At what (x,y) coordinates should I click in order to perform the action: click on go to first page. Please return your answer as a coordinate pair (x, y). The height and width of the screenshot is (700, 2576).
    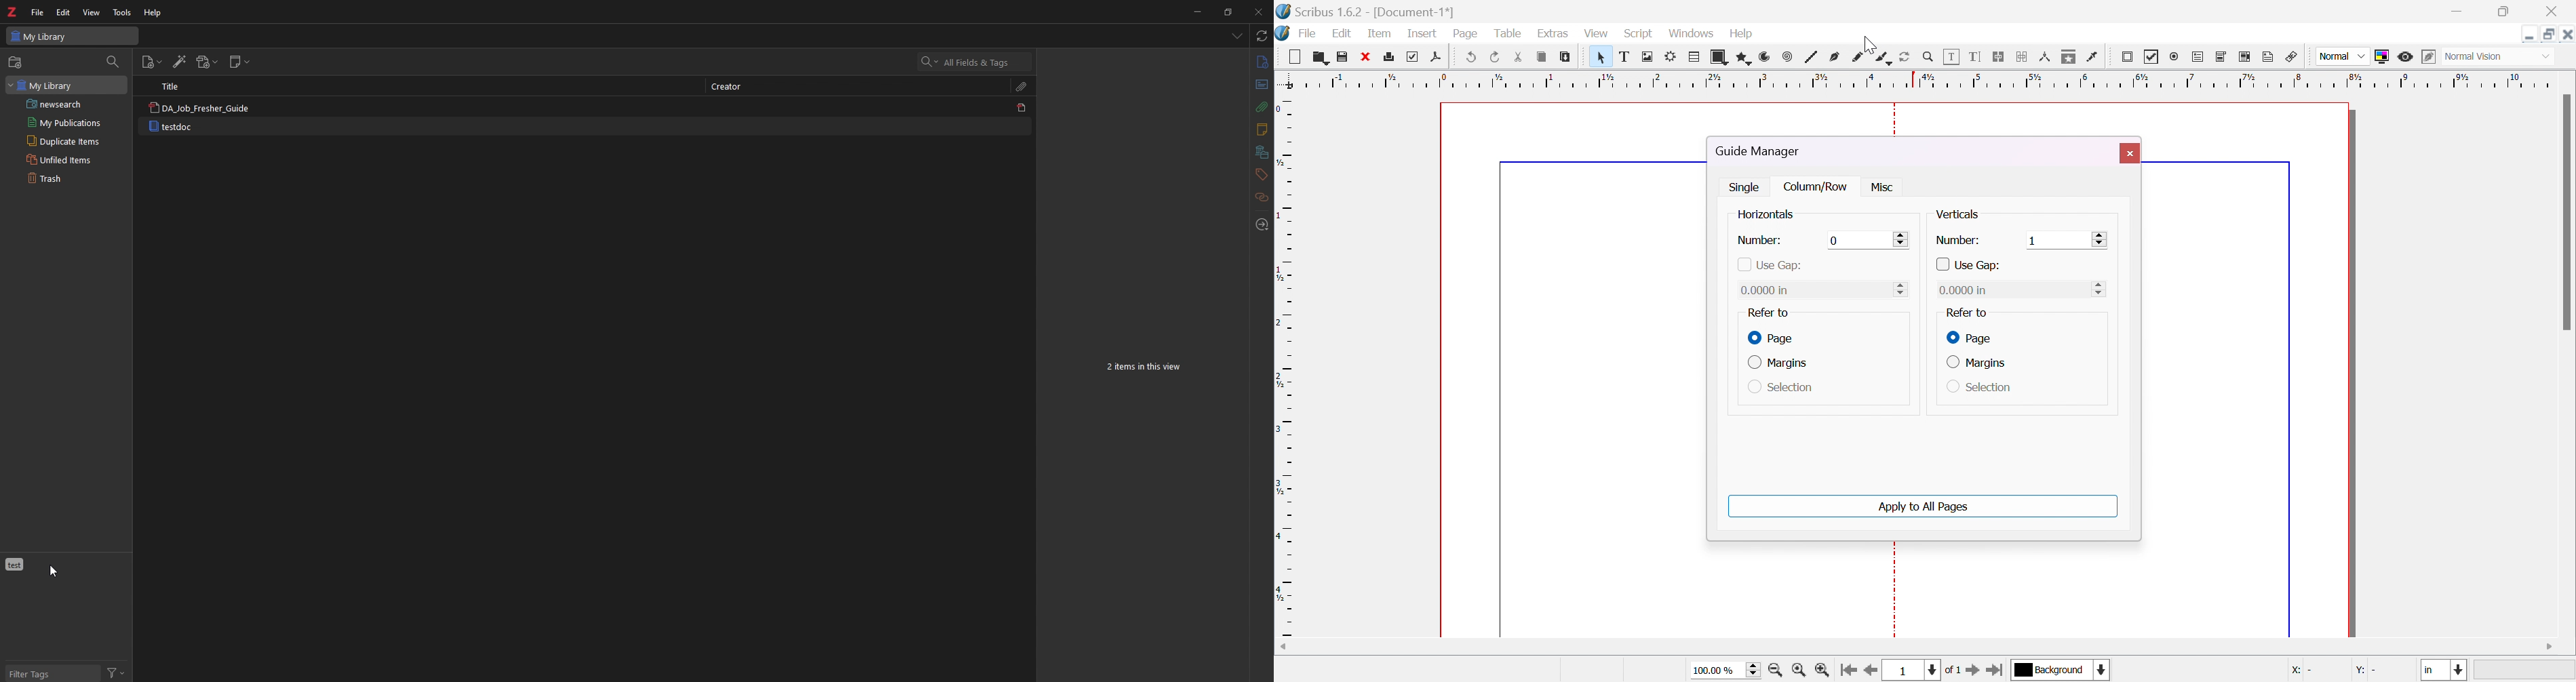
    Looking at the image, I should click on (1848, 668).